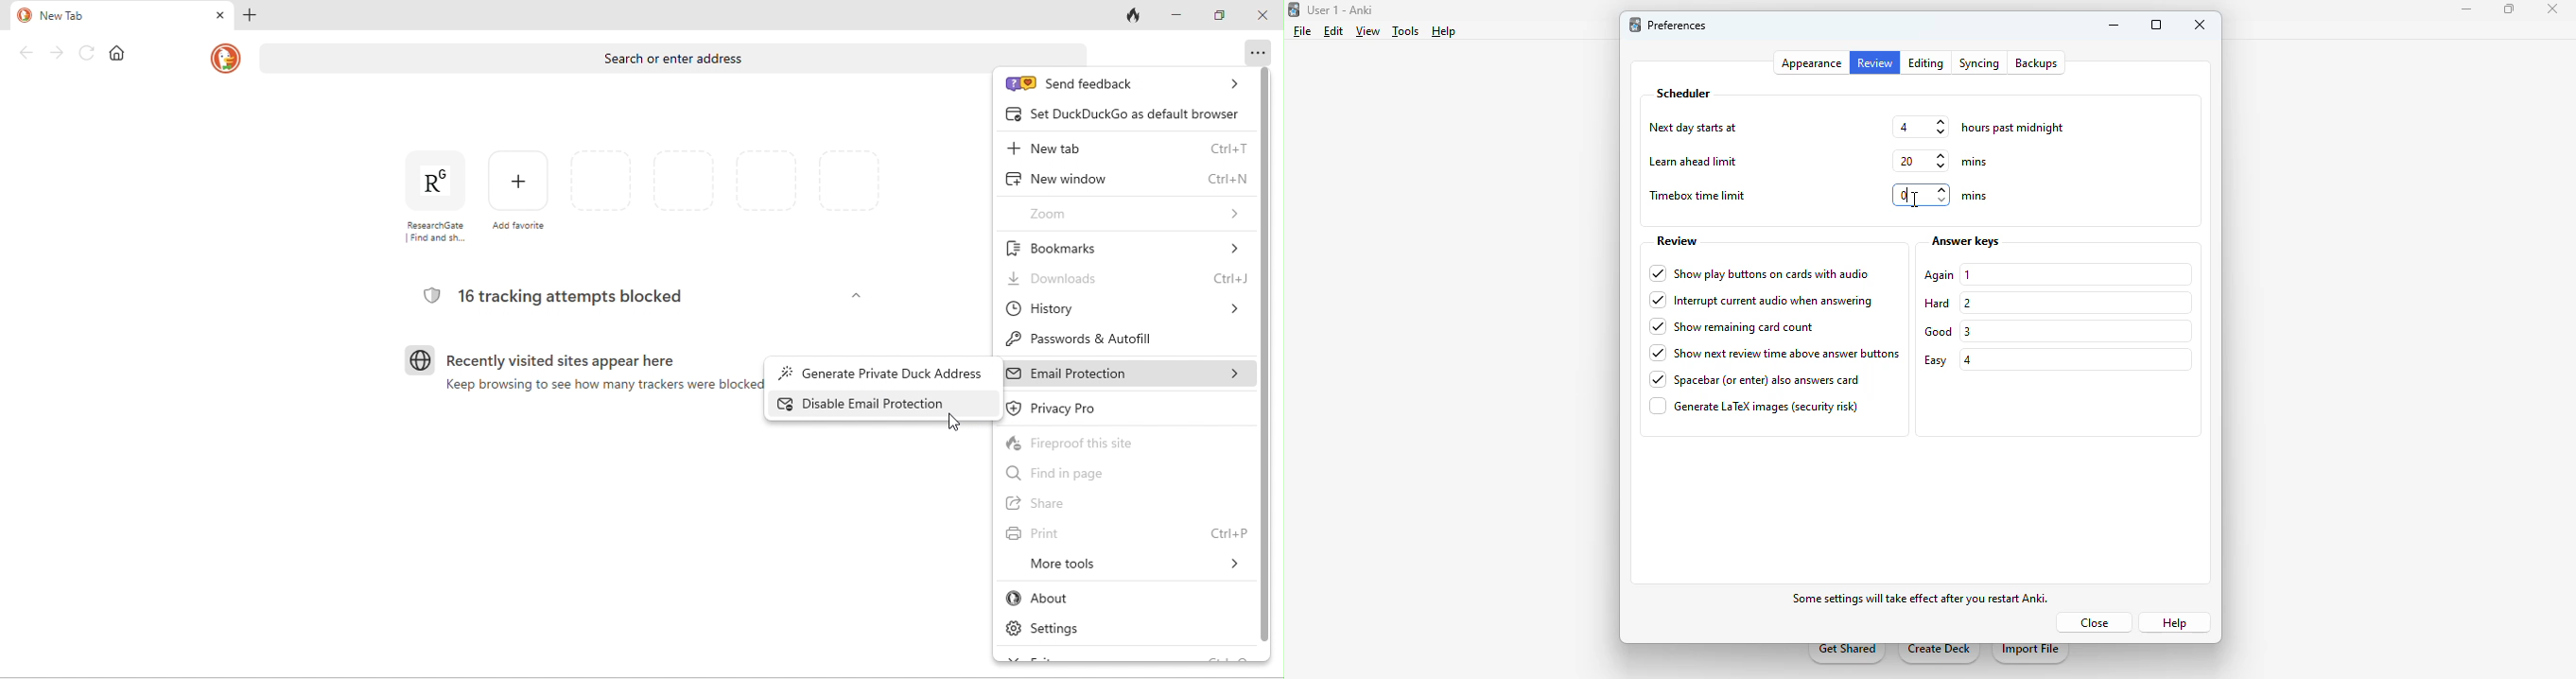 The height and width of the screenshot is (700, 2576). Describe the element at coordinates (1977, 62) in the screenshot. I see `syncing` at that location.